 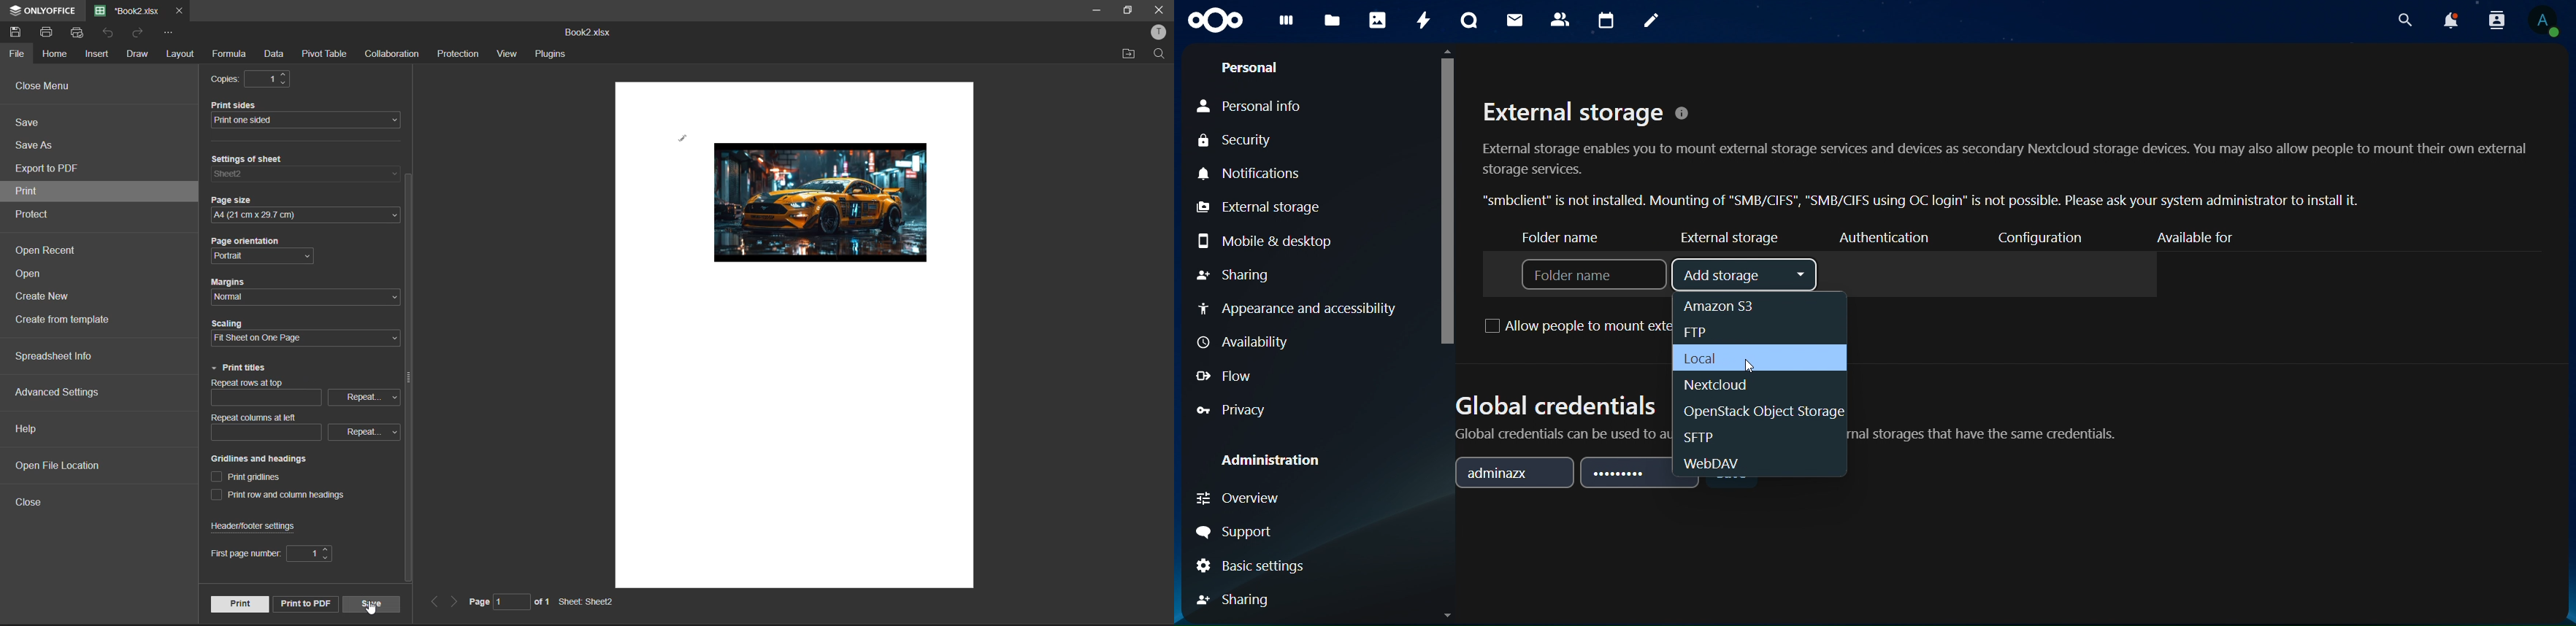 What do you see at coordinates (1446, 197) in the screenshot?
I see `cursor` at bounding box center [1446, 197].